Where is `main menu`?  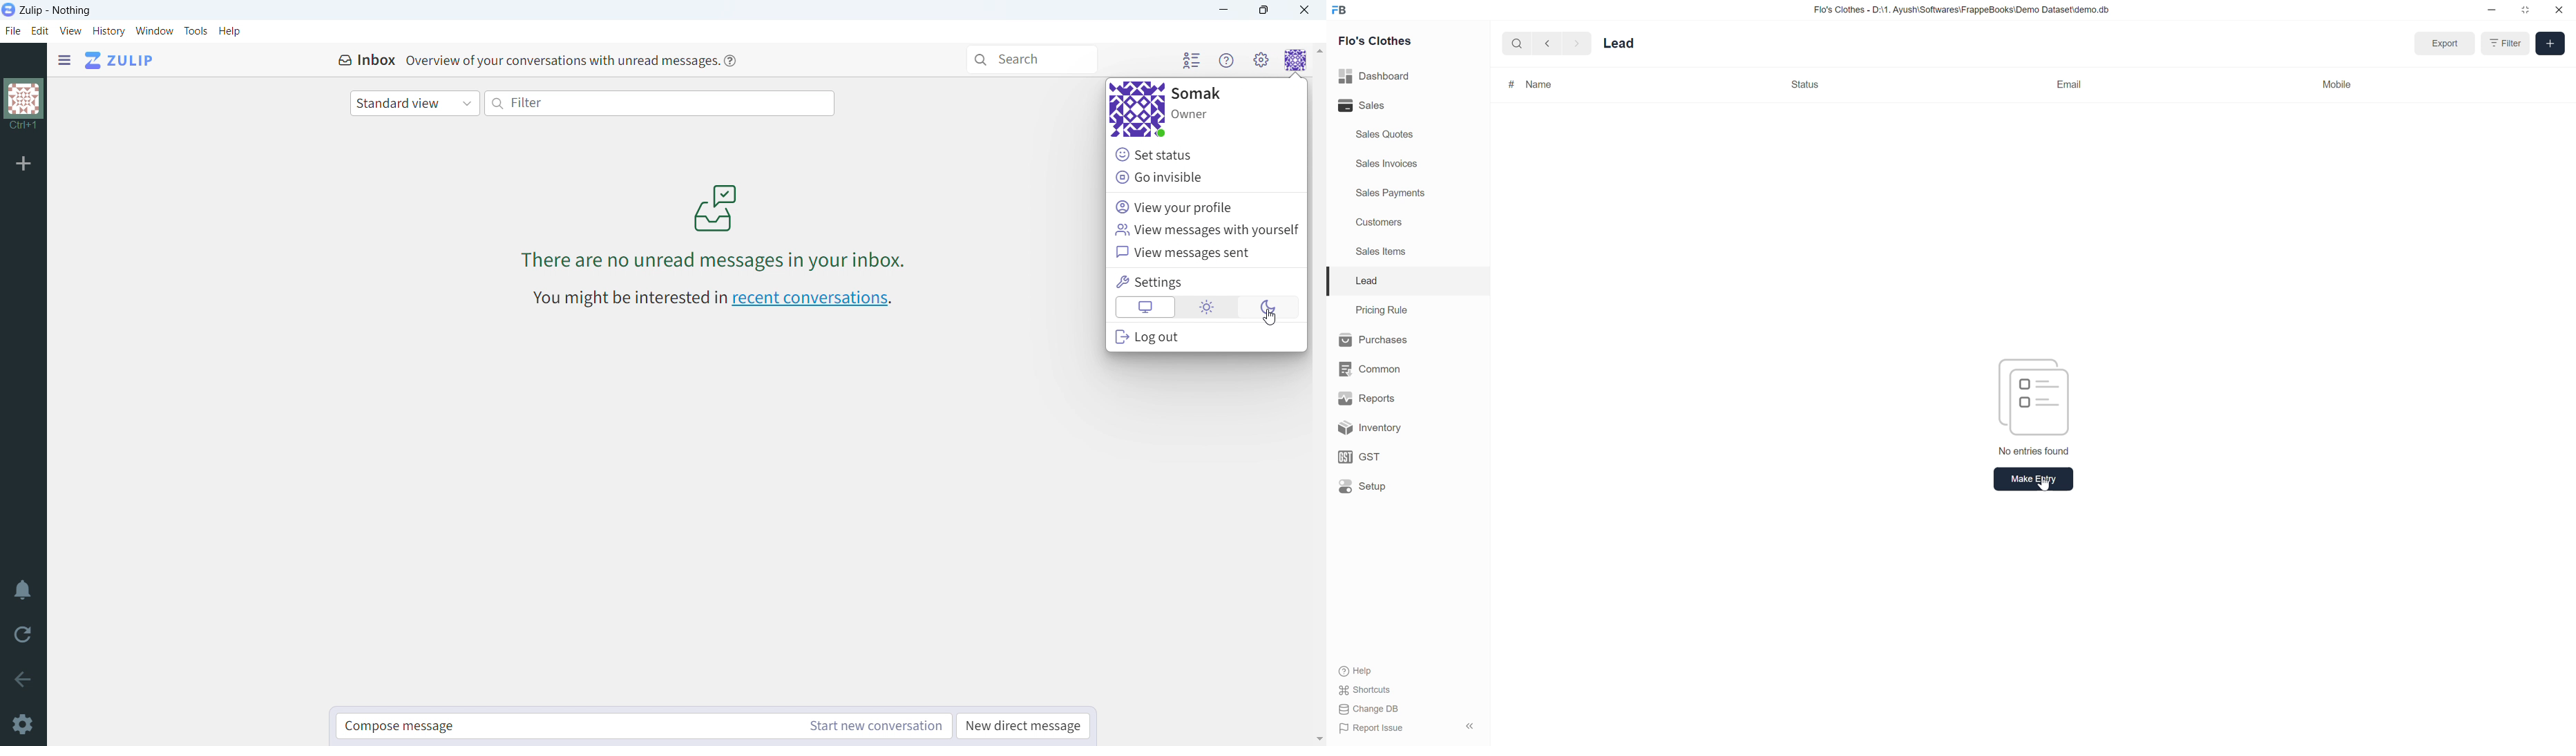 main menu is located at coordinates (1262, 59).